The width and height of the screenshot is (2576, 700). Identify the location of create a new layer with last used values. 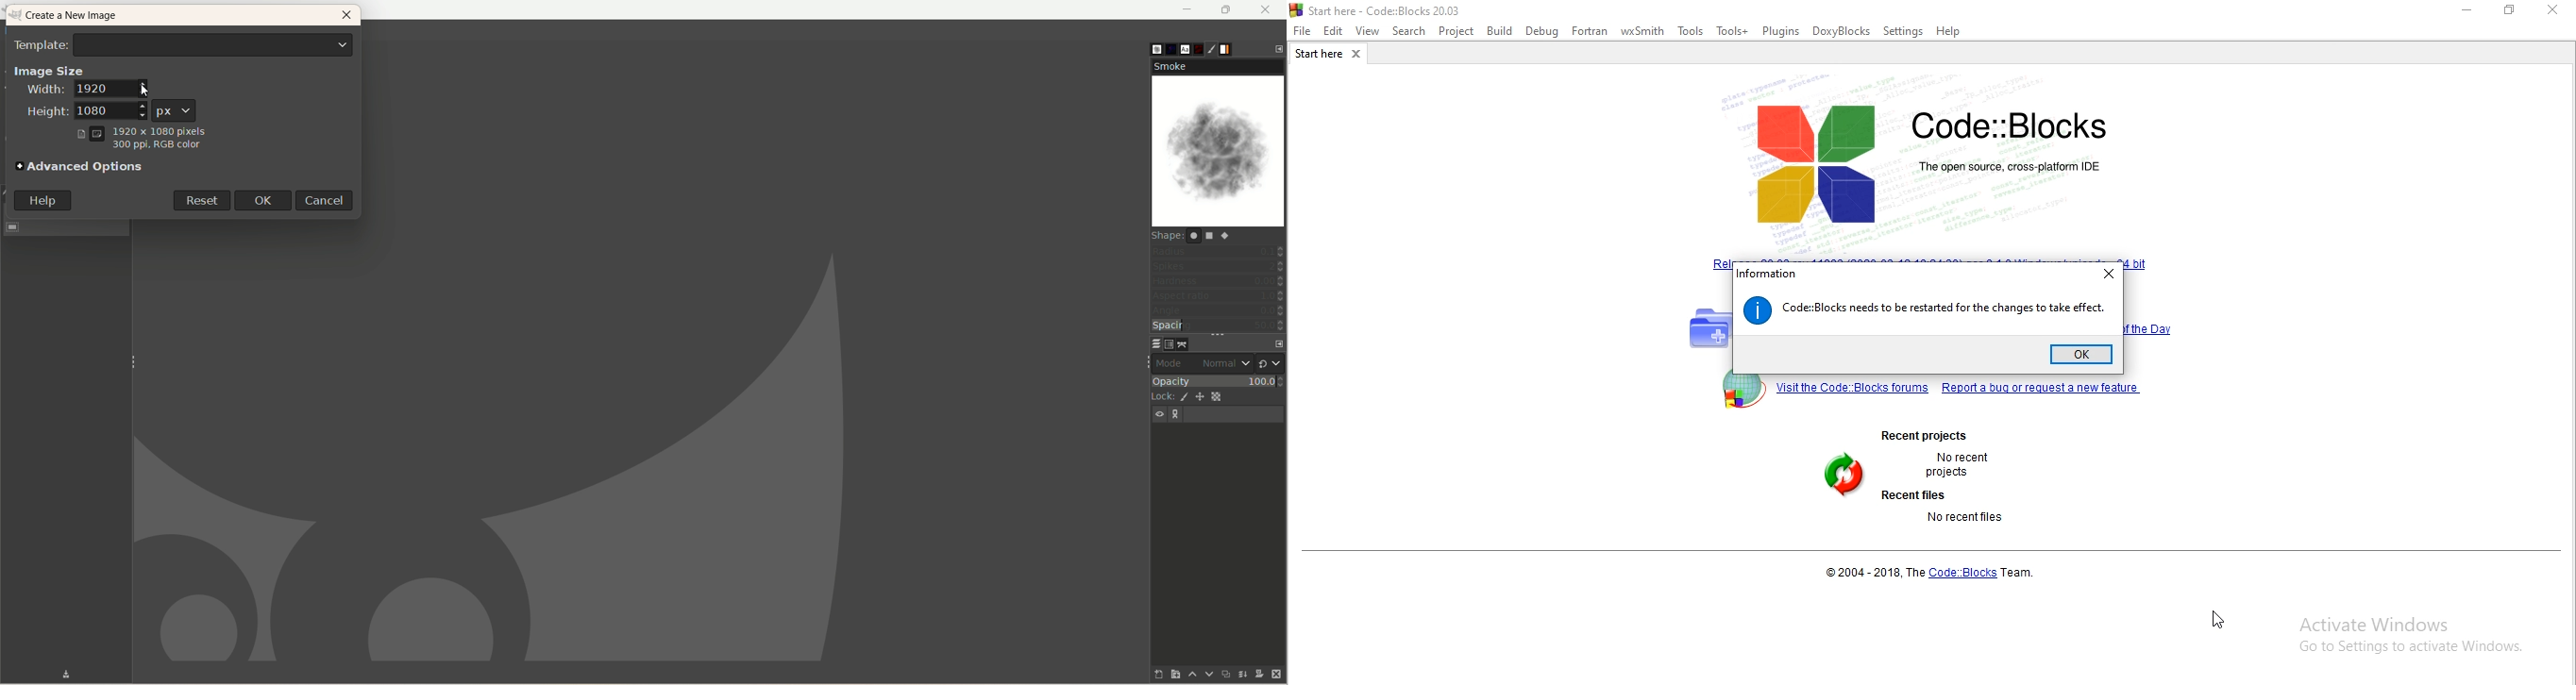
(1149, 674).